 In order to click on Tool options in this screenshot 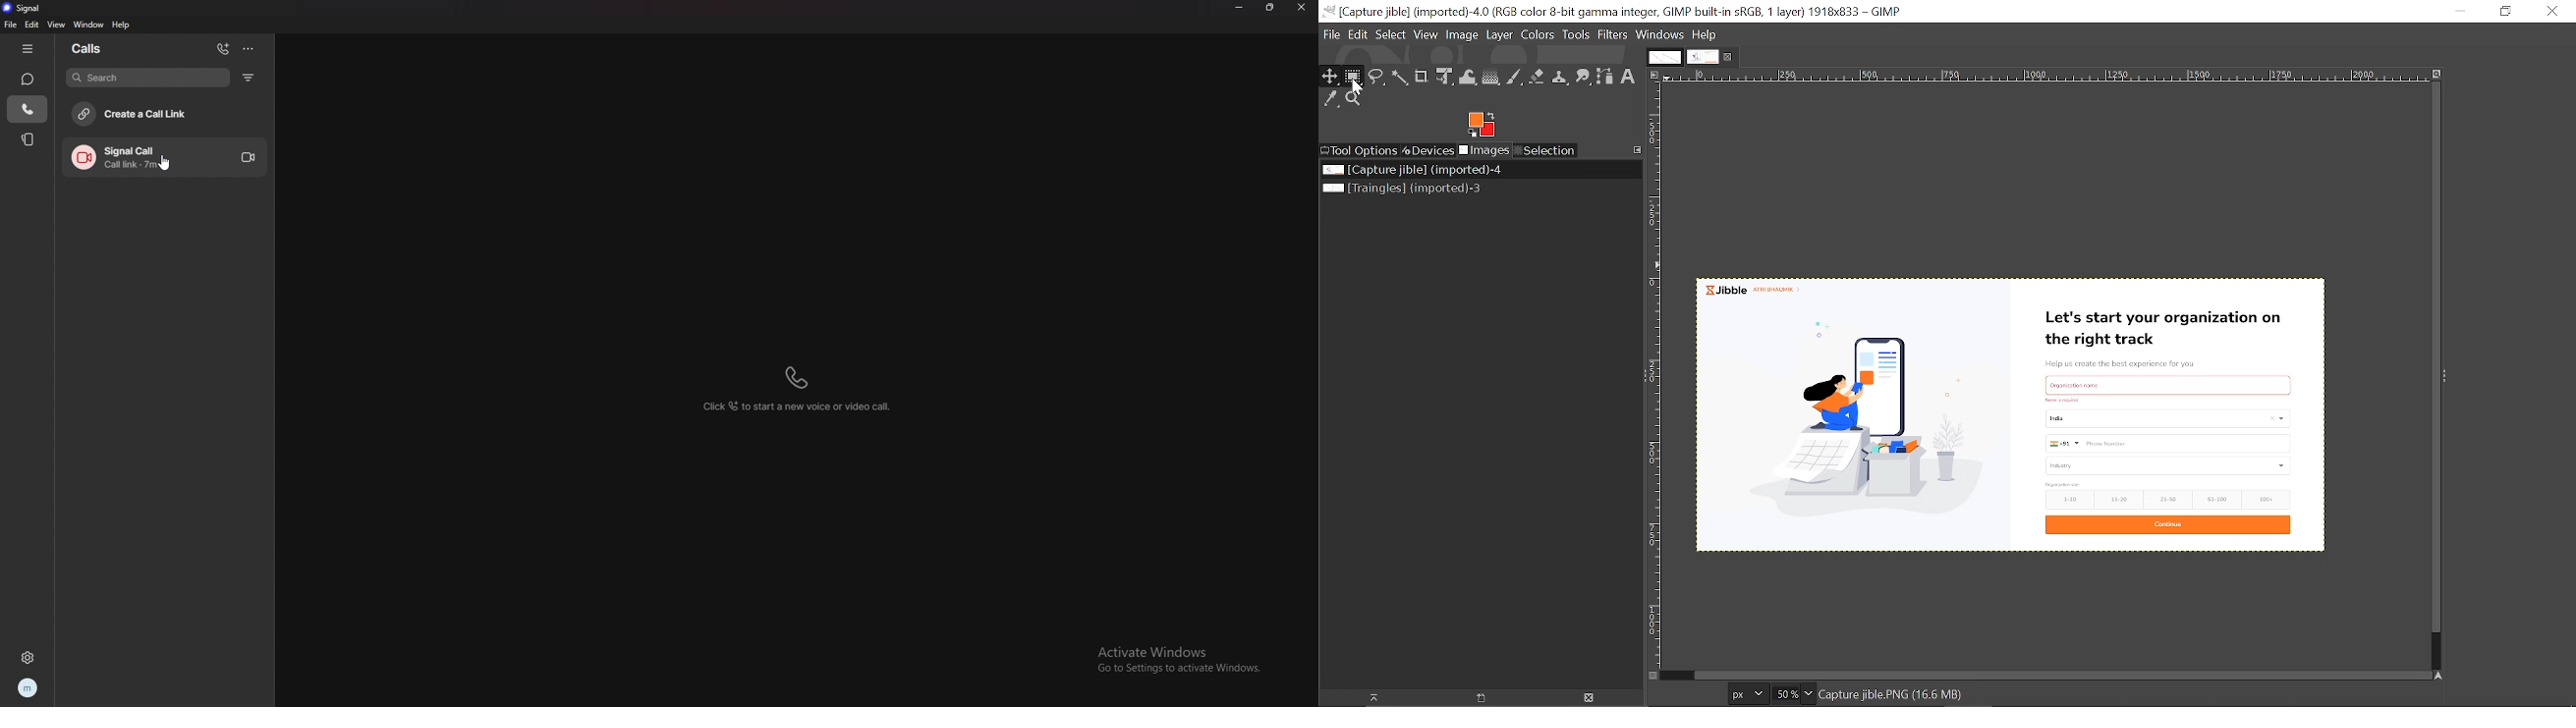, I will do `click(1361, 150)`.